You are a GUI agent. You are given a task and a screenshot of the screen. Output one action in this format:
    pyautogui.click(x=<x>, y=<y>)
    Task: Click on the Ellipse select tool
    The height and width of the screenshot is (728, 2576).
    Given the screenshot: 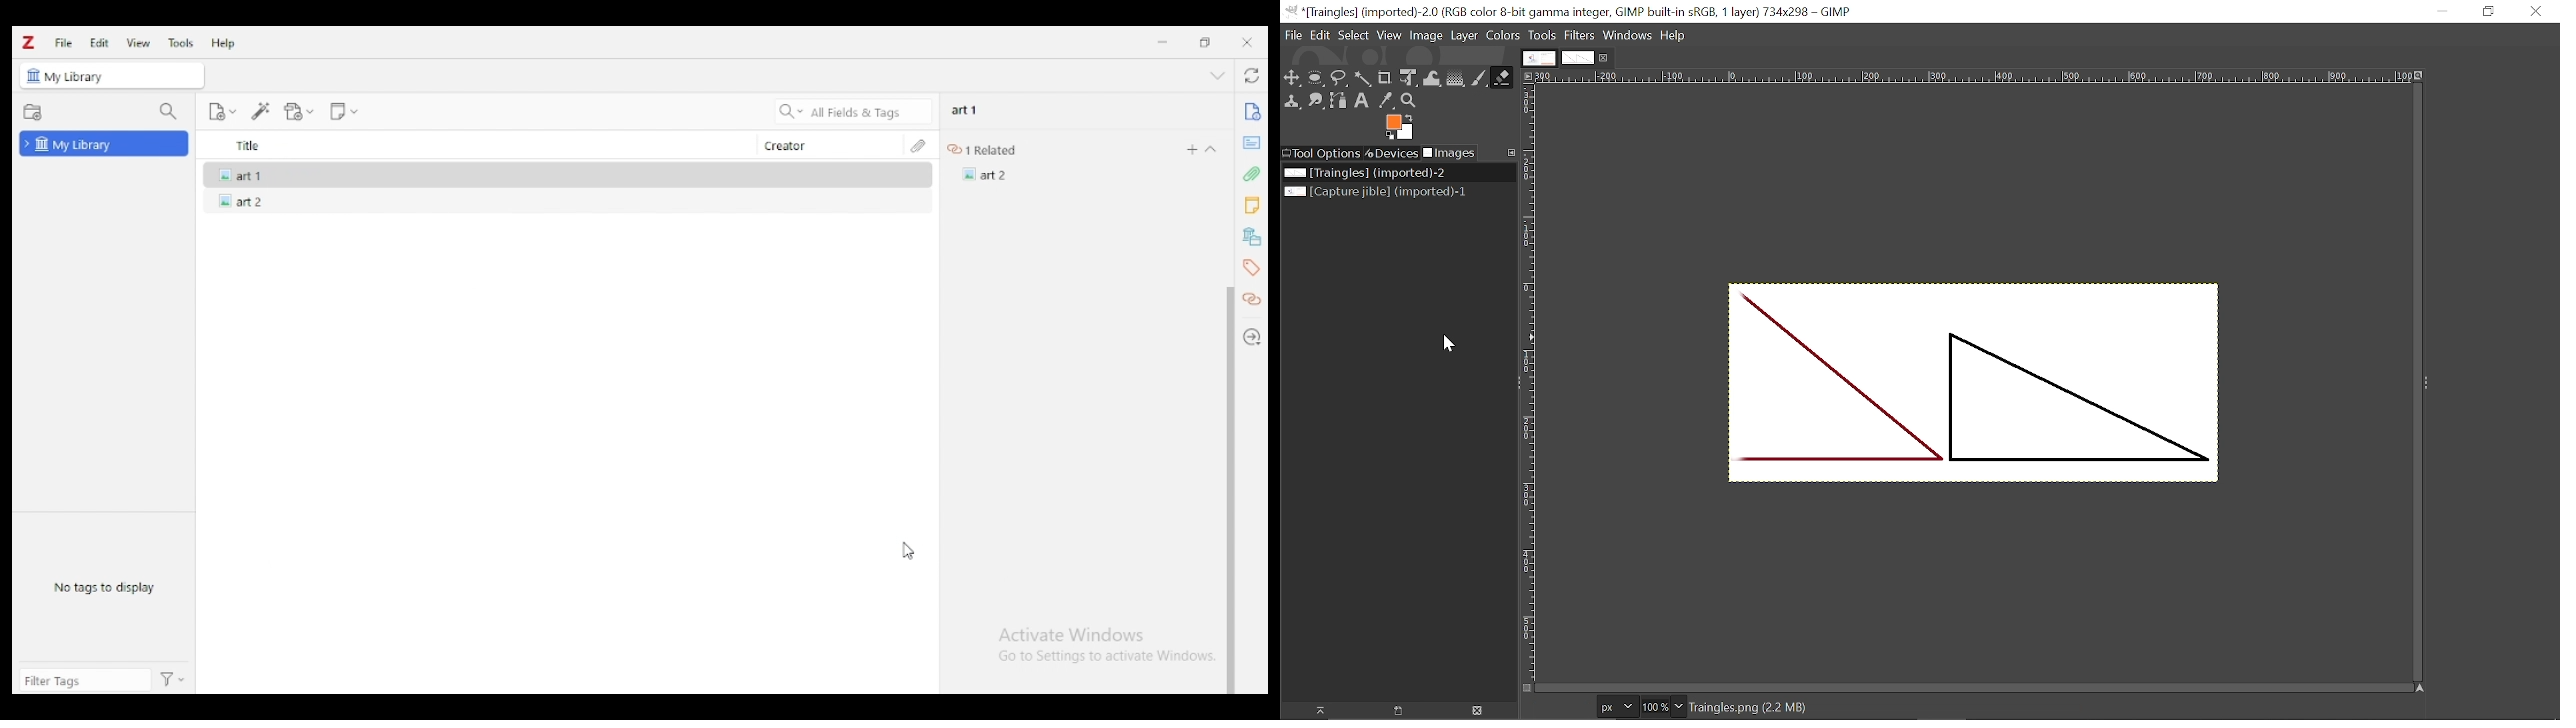 What is the action you would take?
    pyautogui.click(x=1315, y=78)
    